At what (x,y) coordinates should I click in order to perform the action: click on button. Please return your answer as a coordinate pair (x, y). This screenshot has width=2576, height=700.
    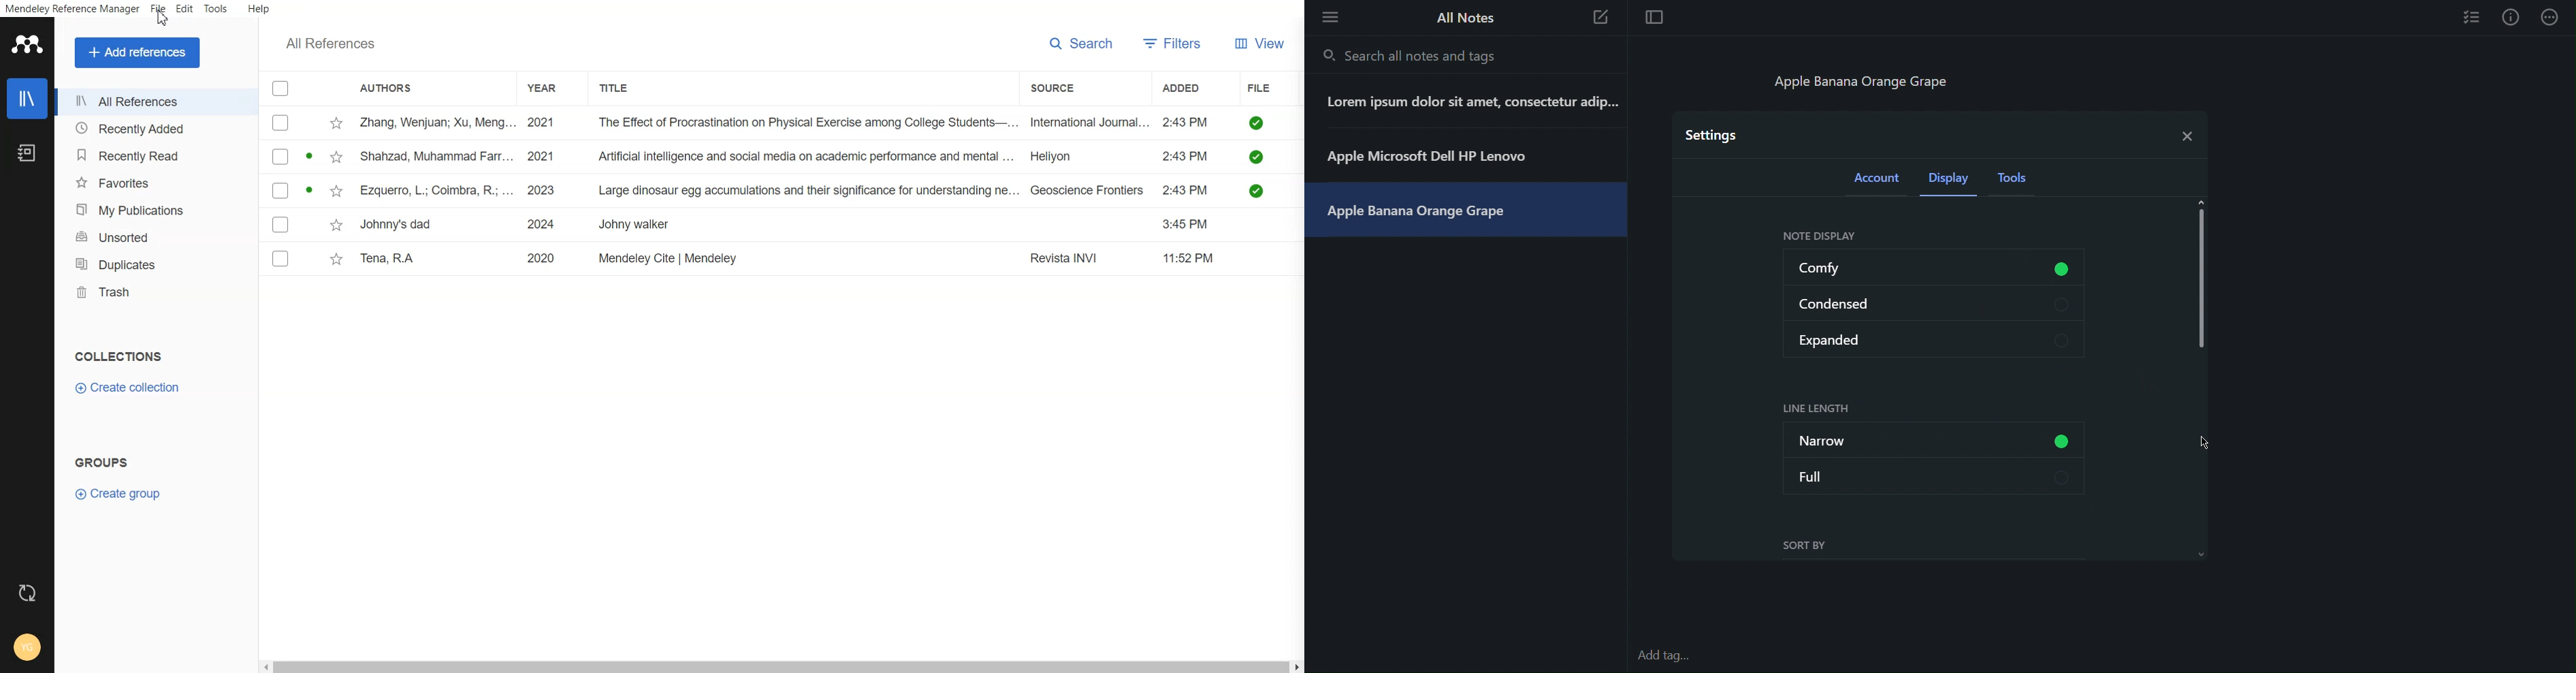
    Looking at the image, I should click on (2067, 441).